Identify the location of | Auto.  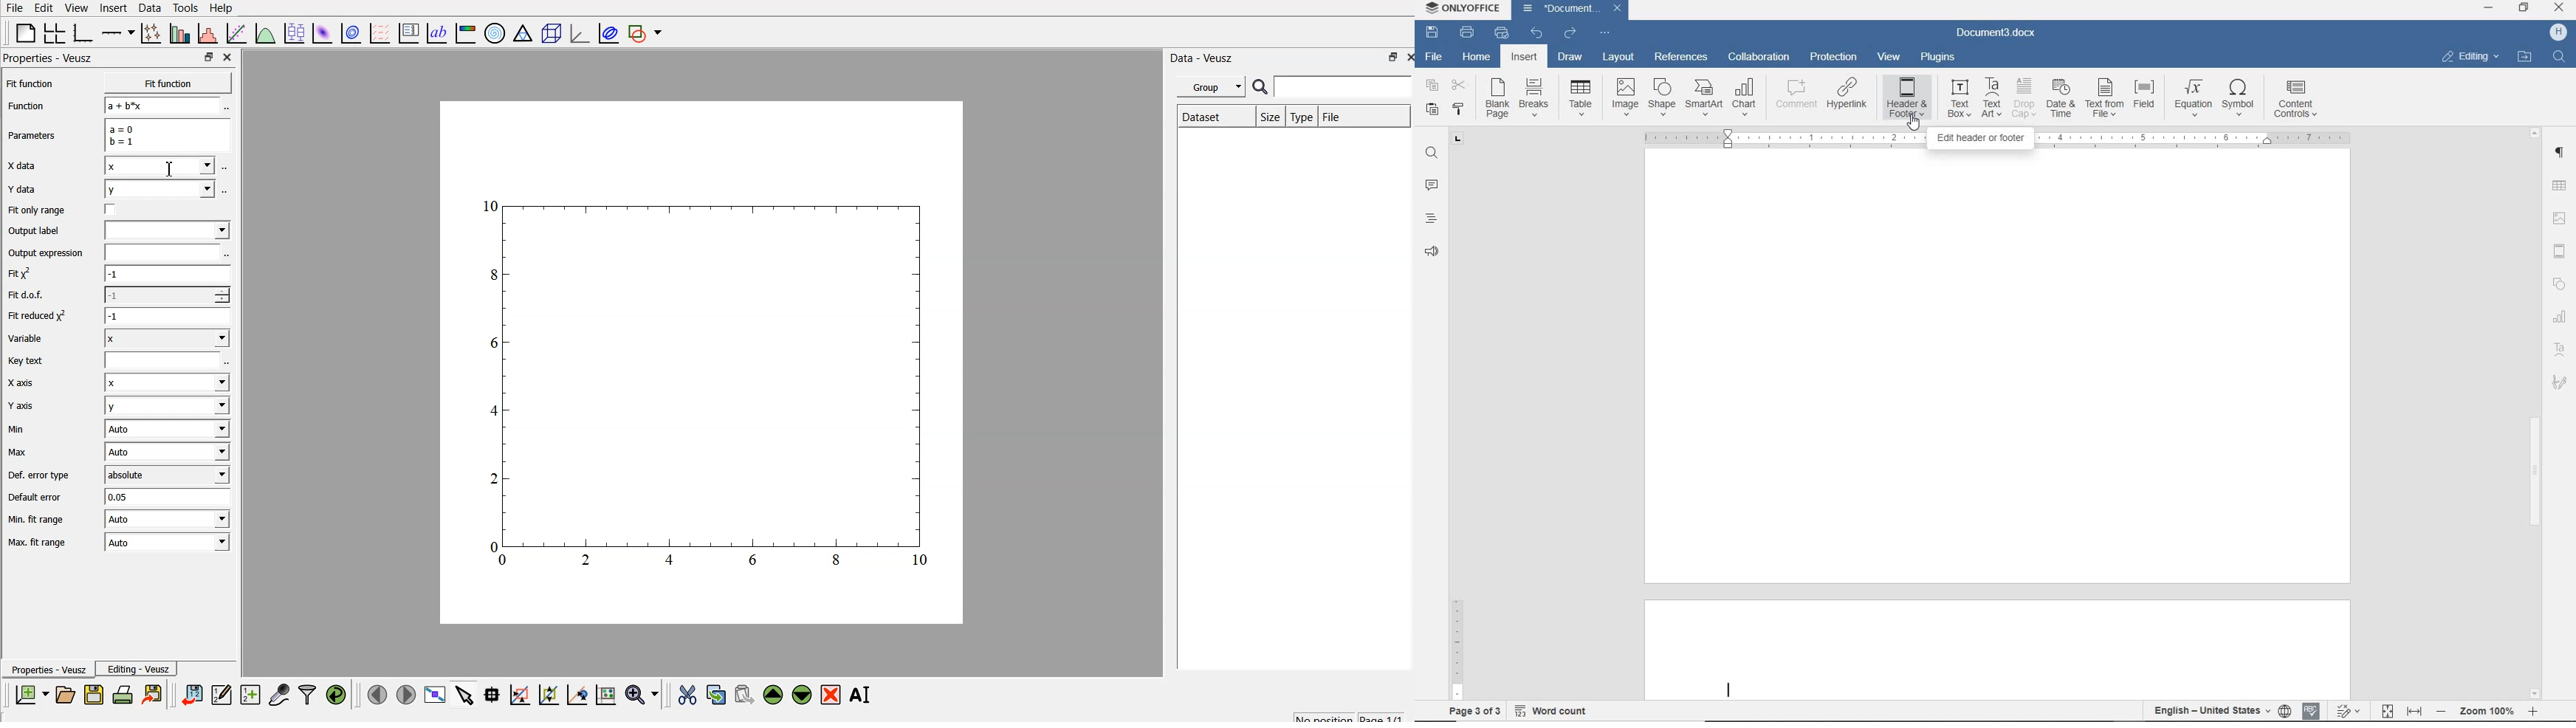
(169, 429).